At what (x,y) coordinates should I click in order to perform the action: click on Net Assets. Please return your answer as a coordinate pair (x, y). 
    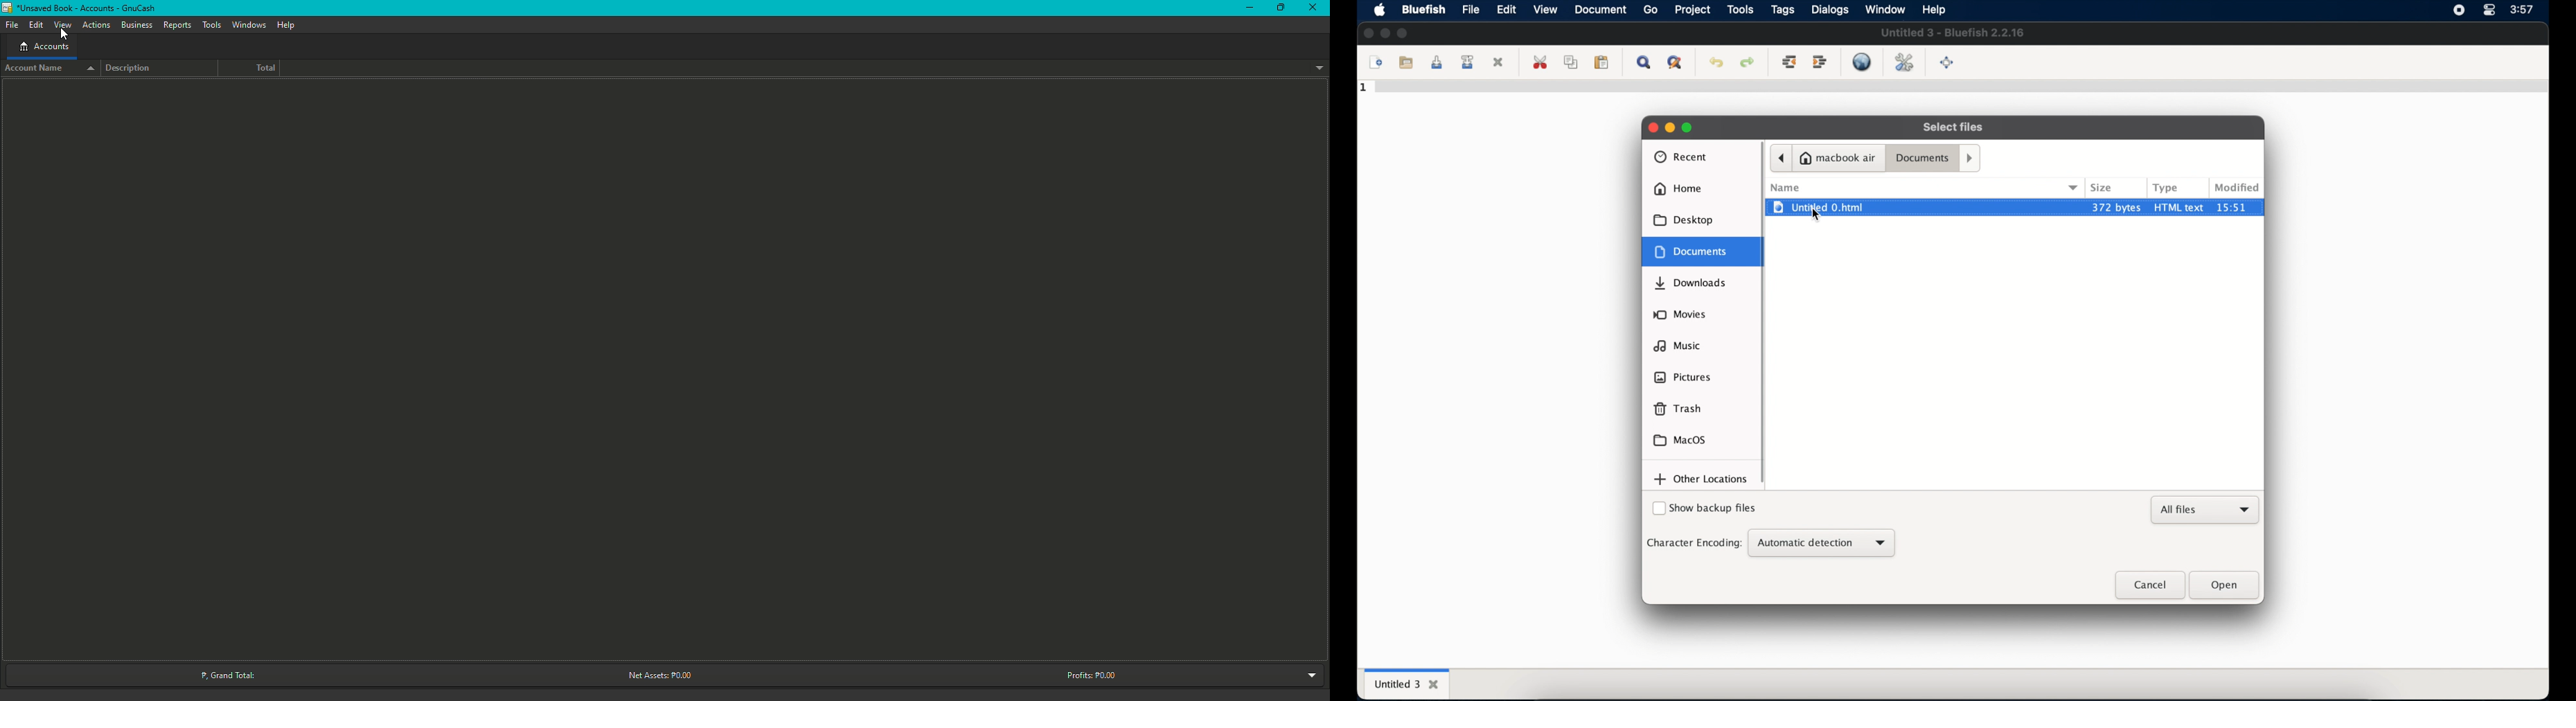
    Looking at the image, I should click on (659, 674).